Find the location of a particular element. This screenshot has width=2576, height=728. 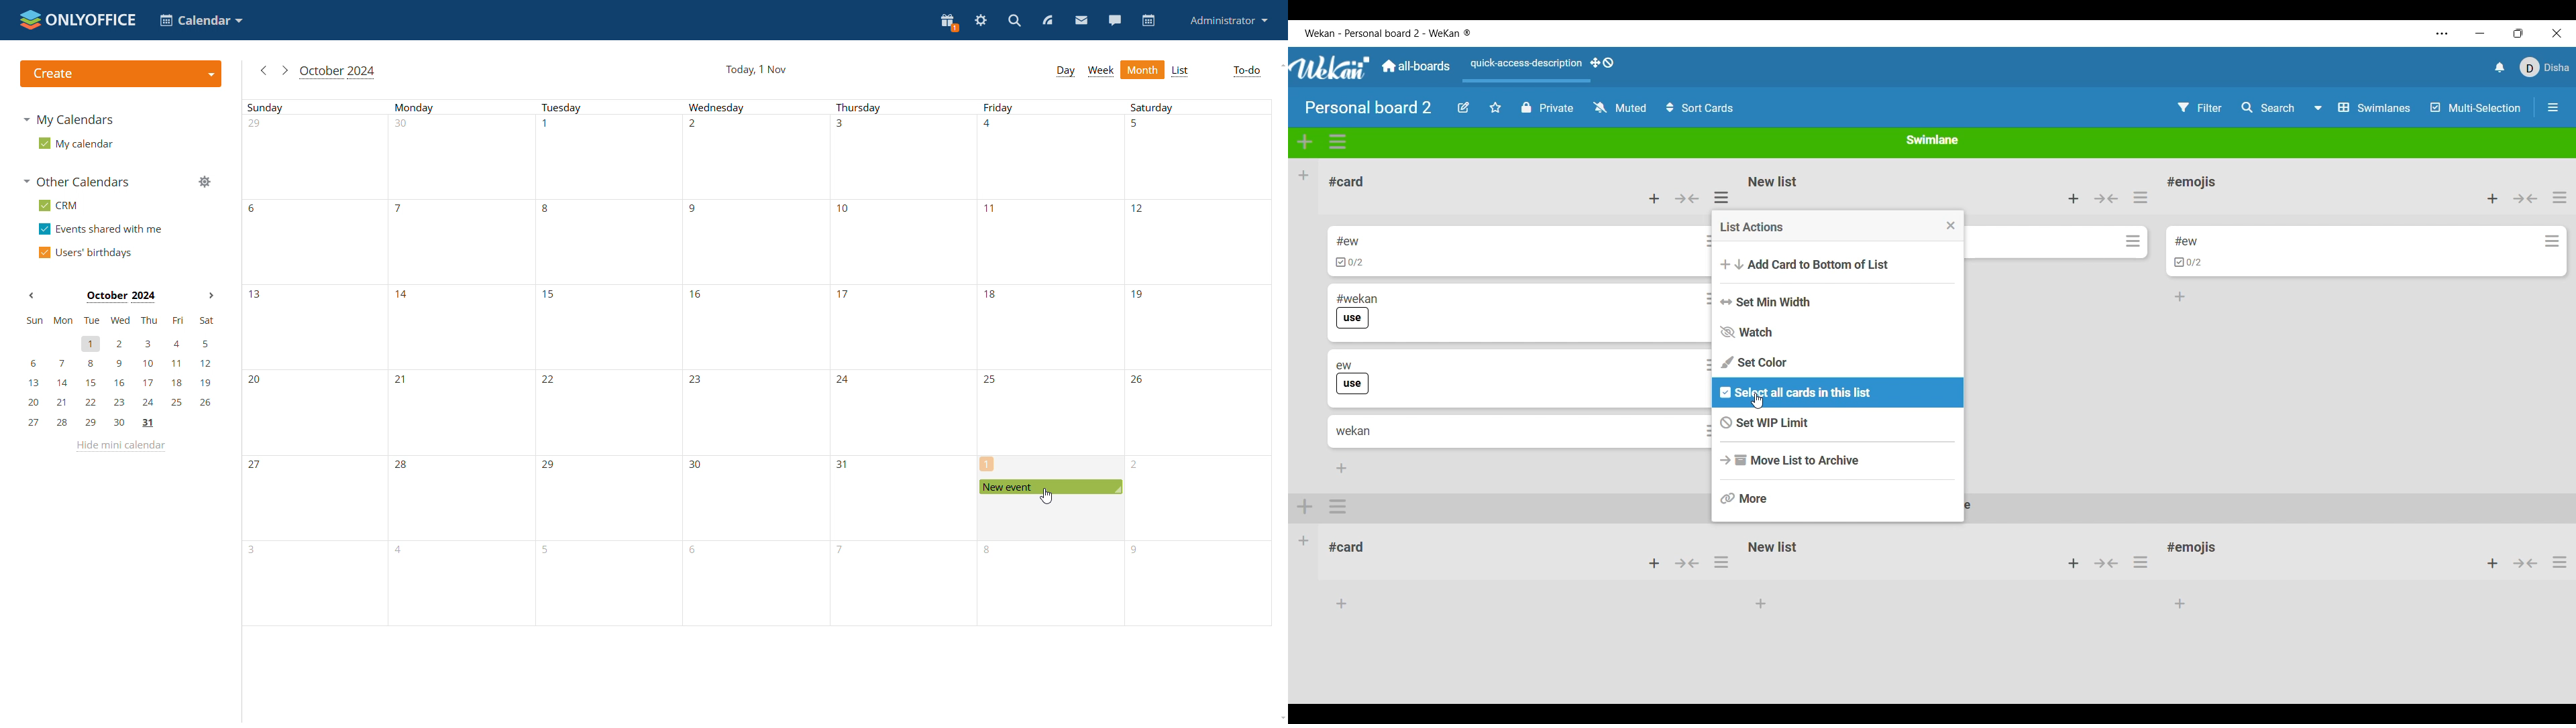

hide mini calendar is located at coordinates (123, 448).